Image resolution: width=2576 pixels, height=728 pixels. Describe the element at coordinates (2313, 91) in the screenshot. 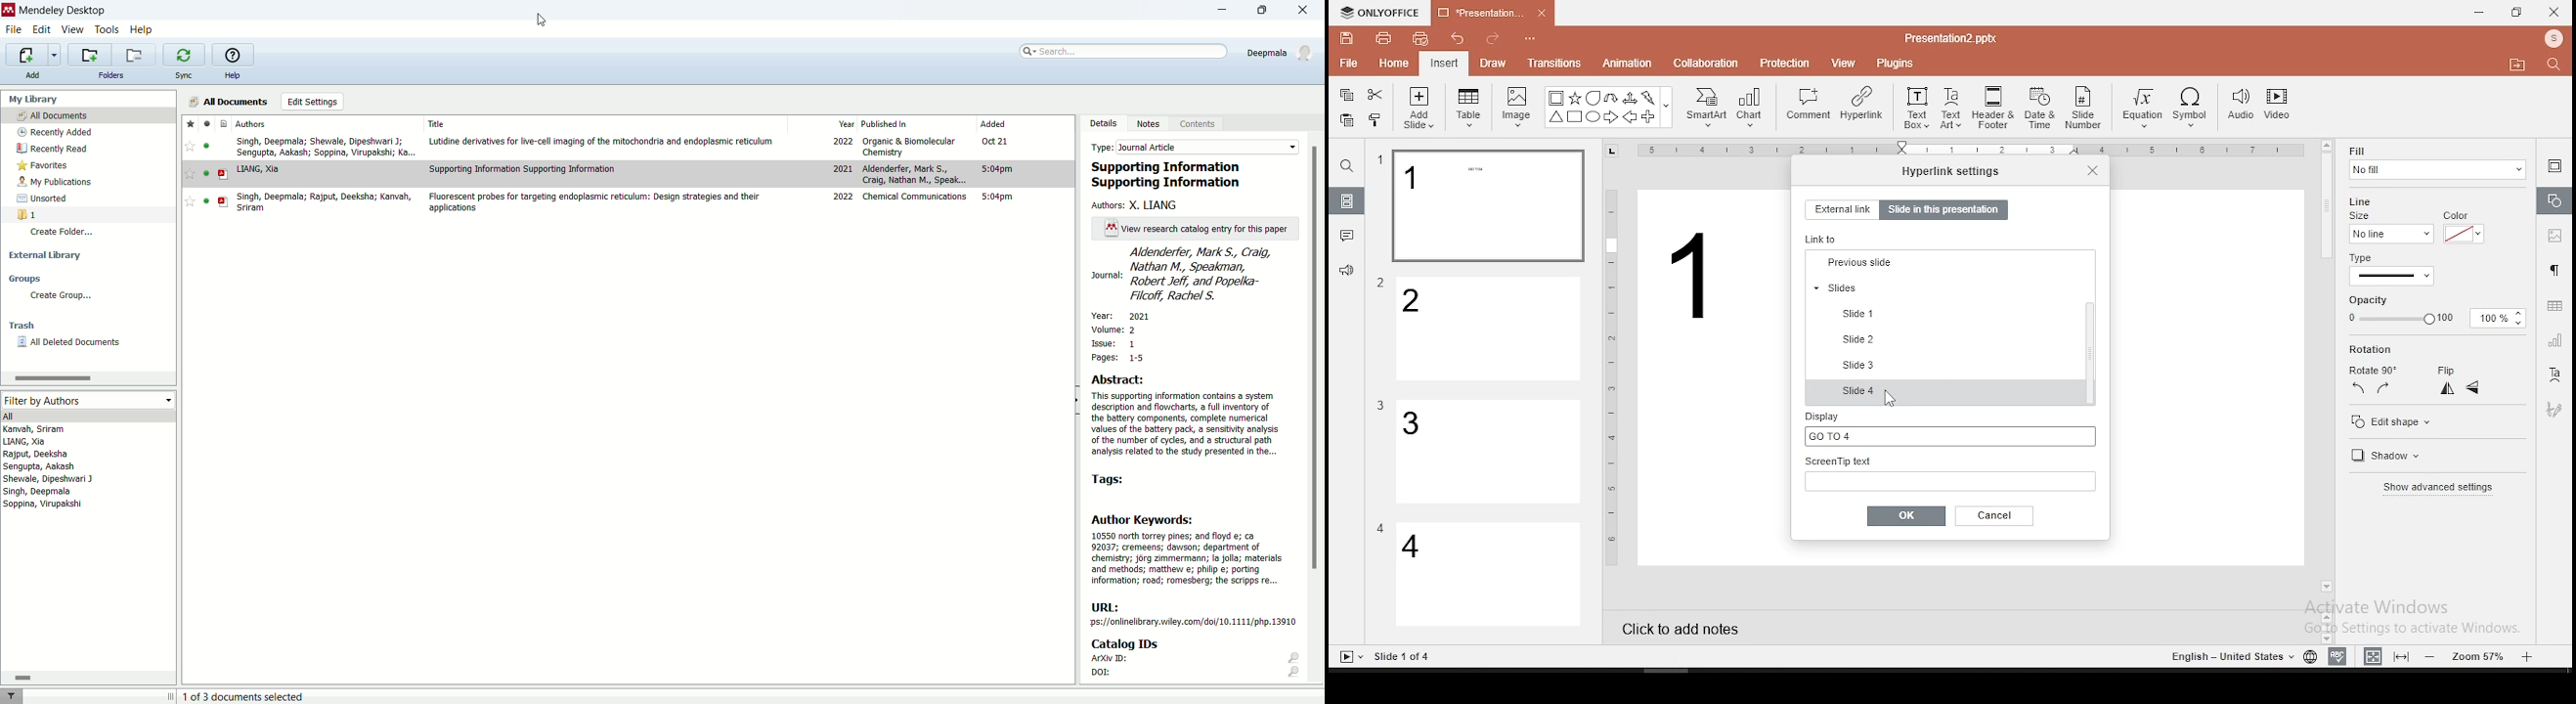

I see `` at that location.